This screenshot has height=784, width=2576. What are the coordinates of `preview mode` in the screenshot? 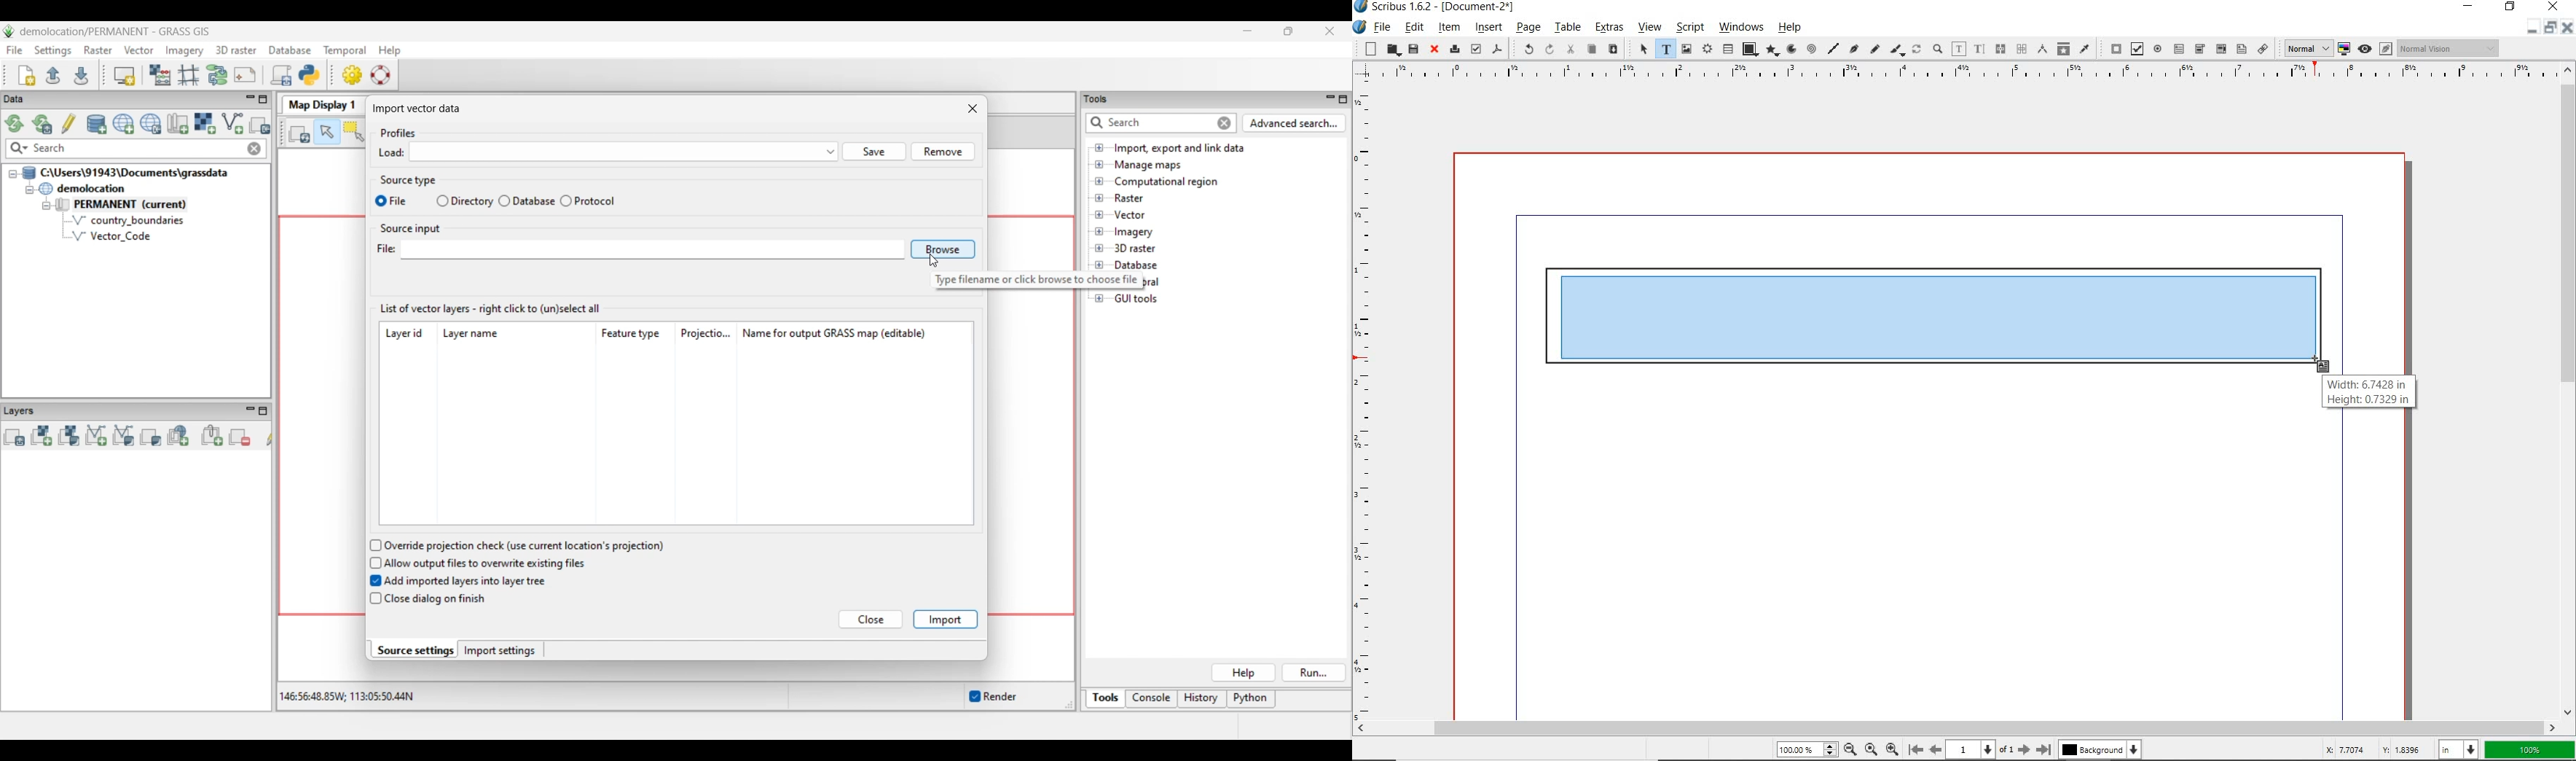 It's located at (2373, 49).